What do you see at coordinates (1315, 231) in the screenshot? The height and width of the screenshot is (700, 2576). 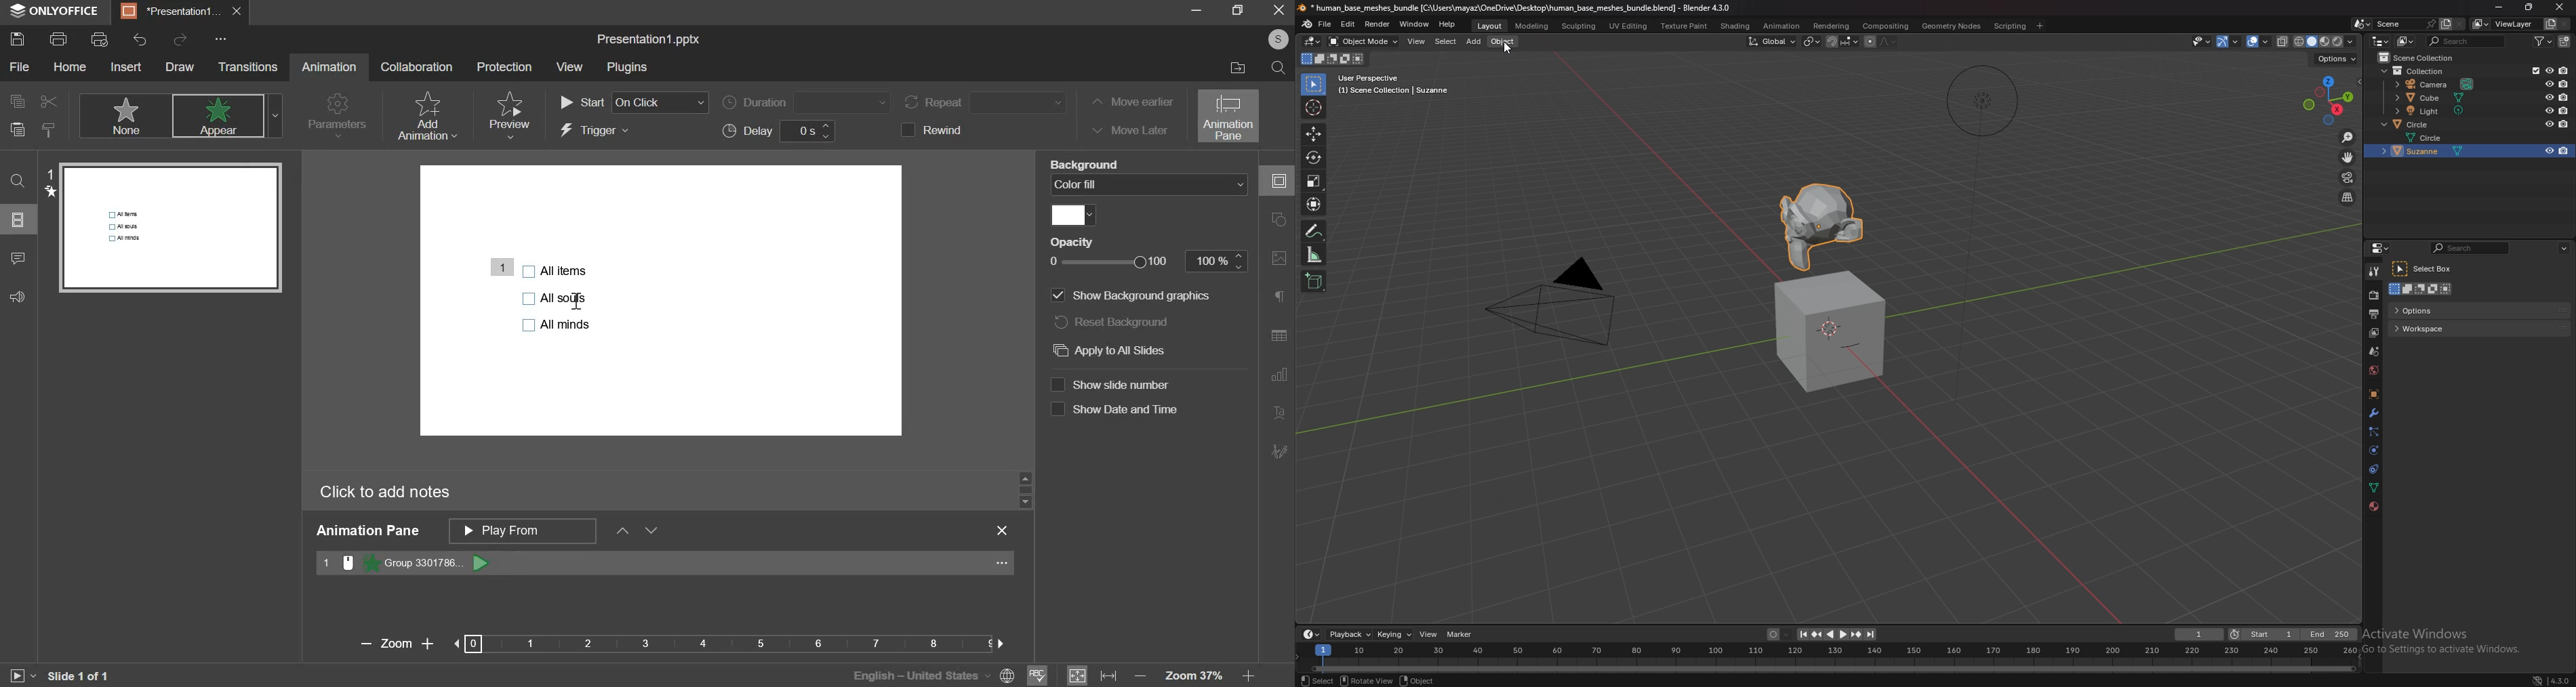 I see `annotate` at bounding box center [1315, 231].